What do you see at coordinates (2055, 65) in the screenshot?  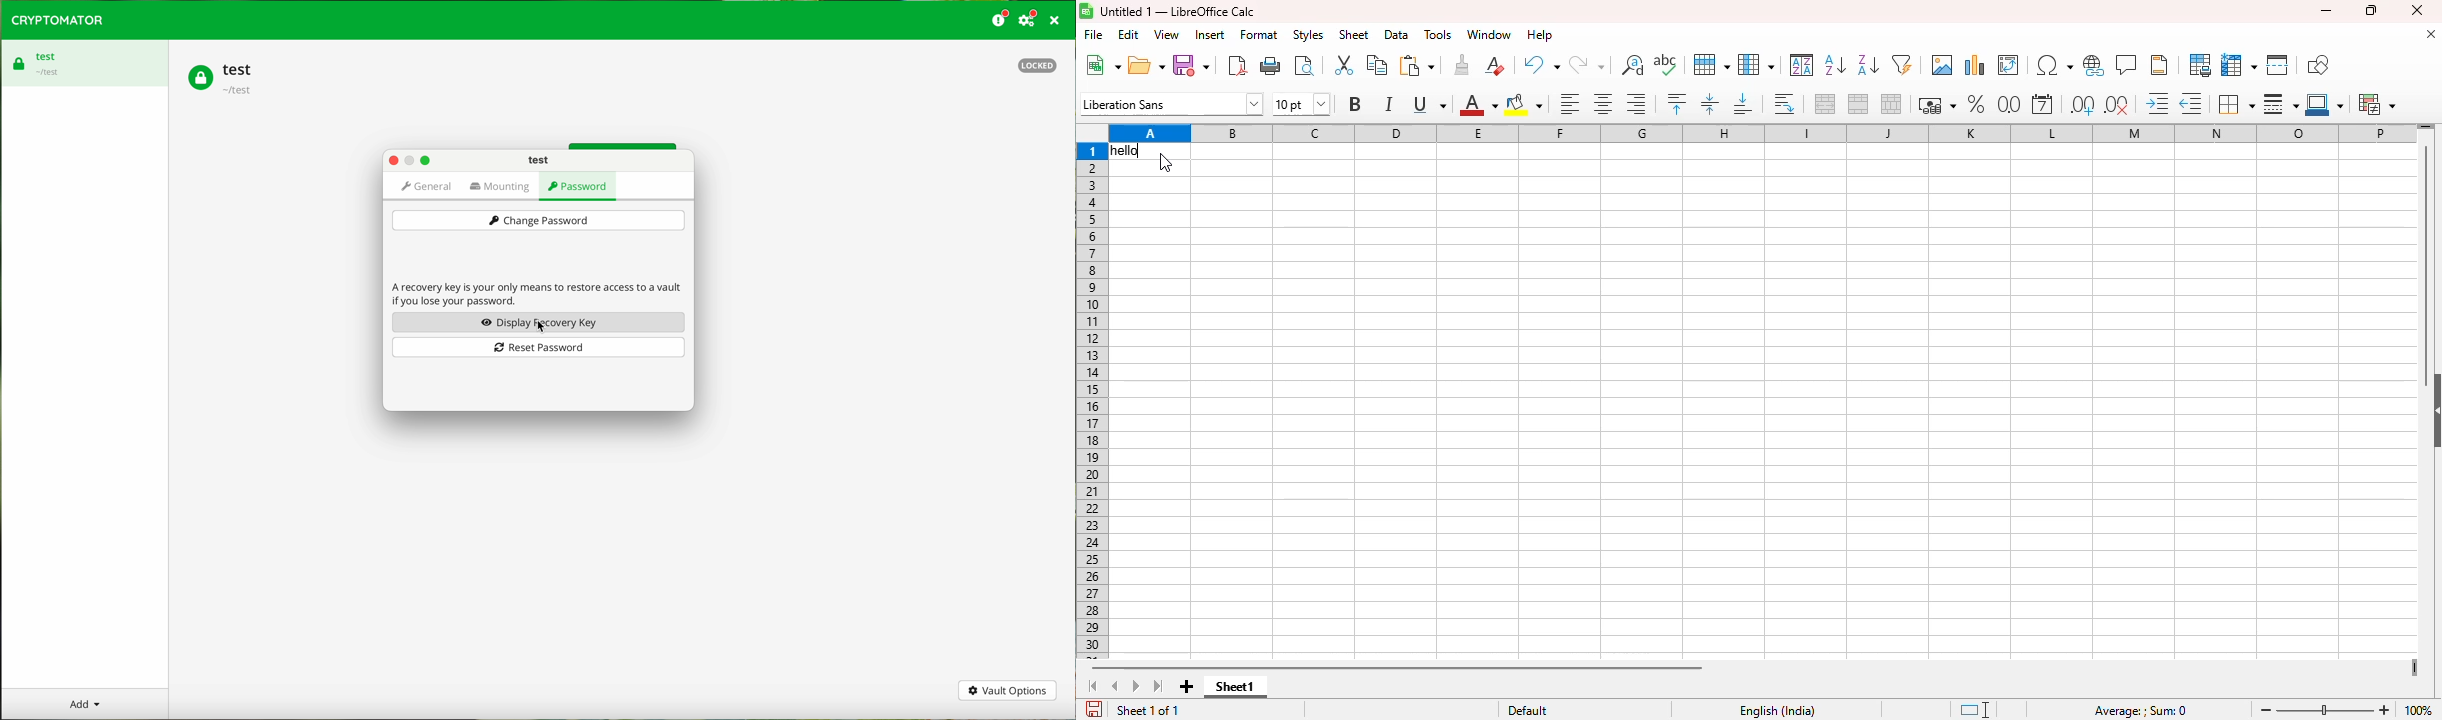 I see `insert special characters` at bounding box center [2055, 65].